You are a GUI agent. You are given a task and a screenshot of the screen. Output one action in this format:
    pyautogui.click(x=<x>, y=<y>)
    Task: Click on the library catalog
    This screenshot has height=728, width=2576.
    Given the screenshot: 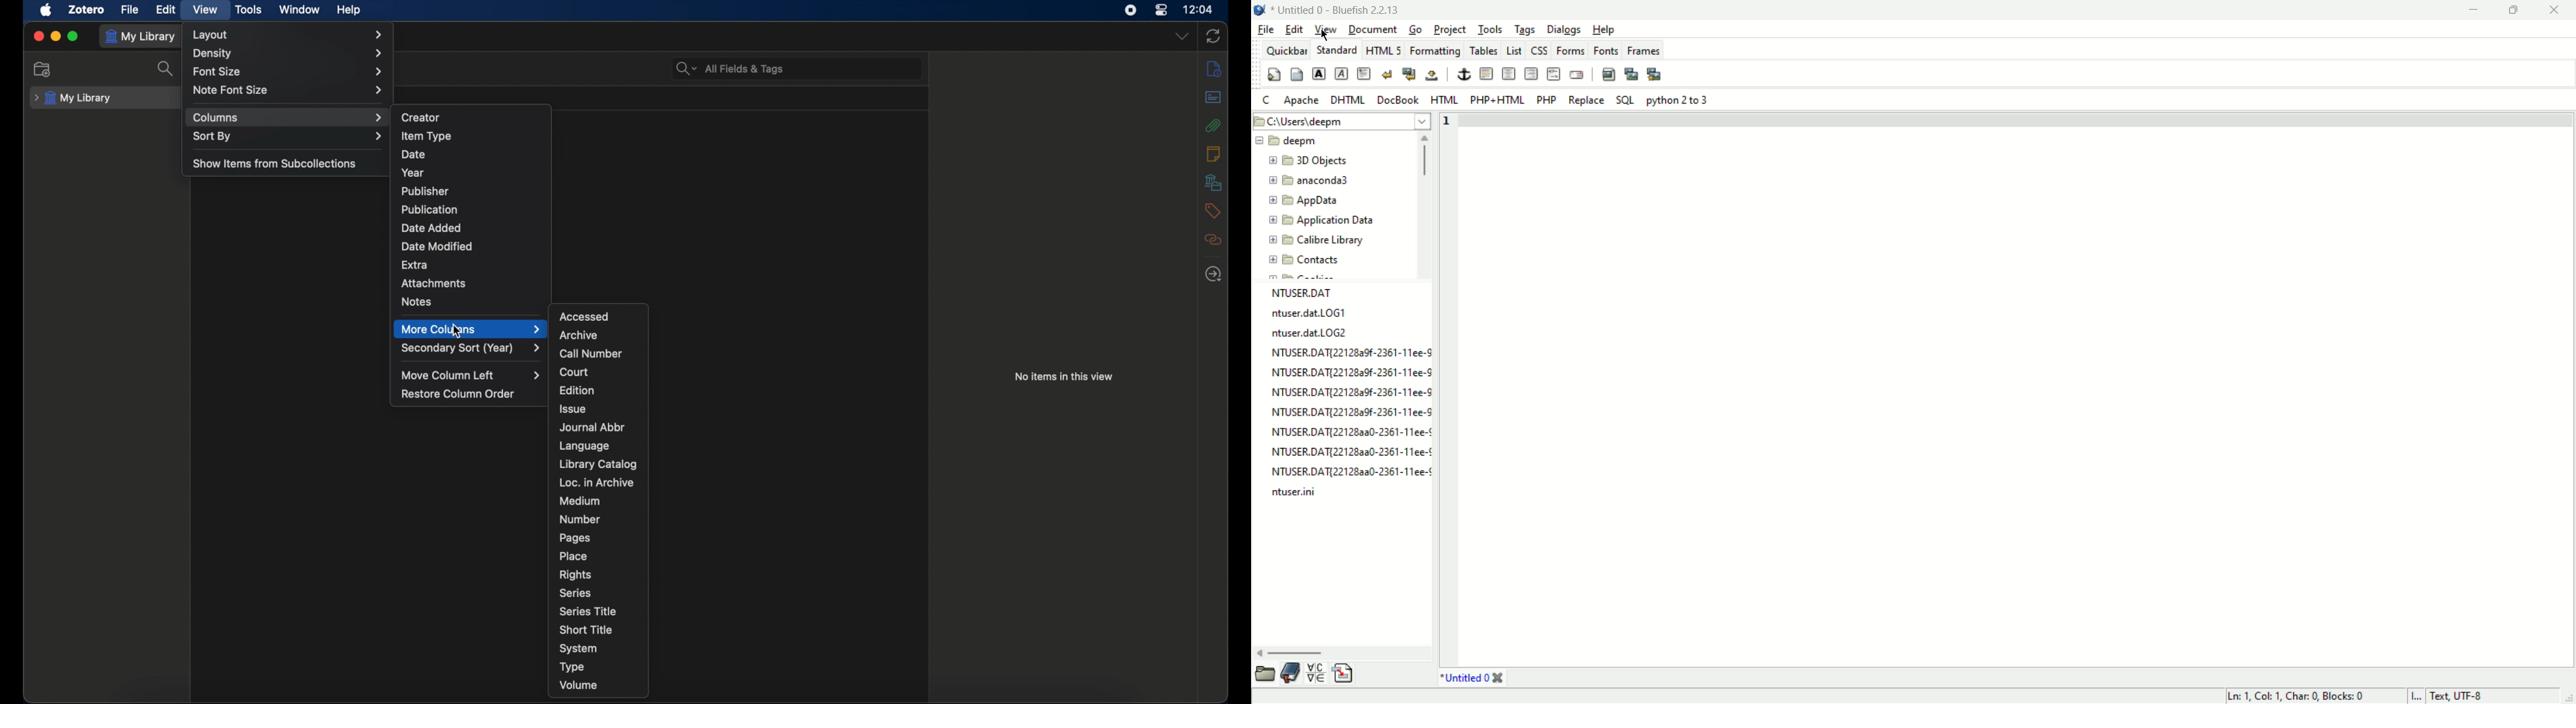 What is the action you would take?
    pyautogui.click(x=598, y=463)
    